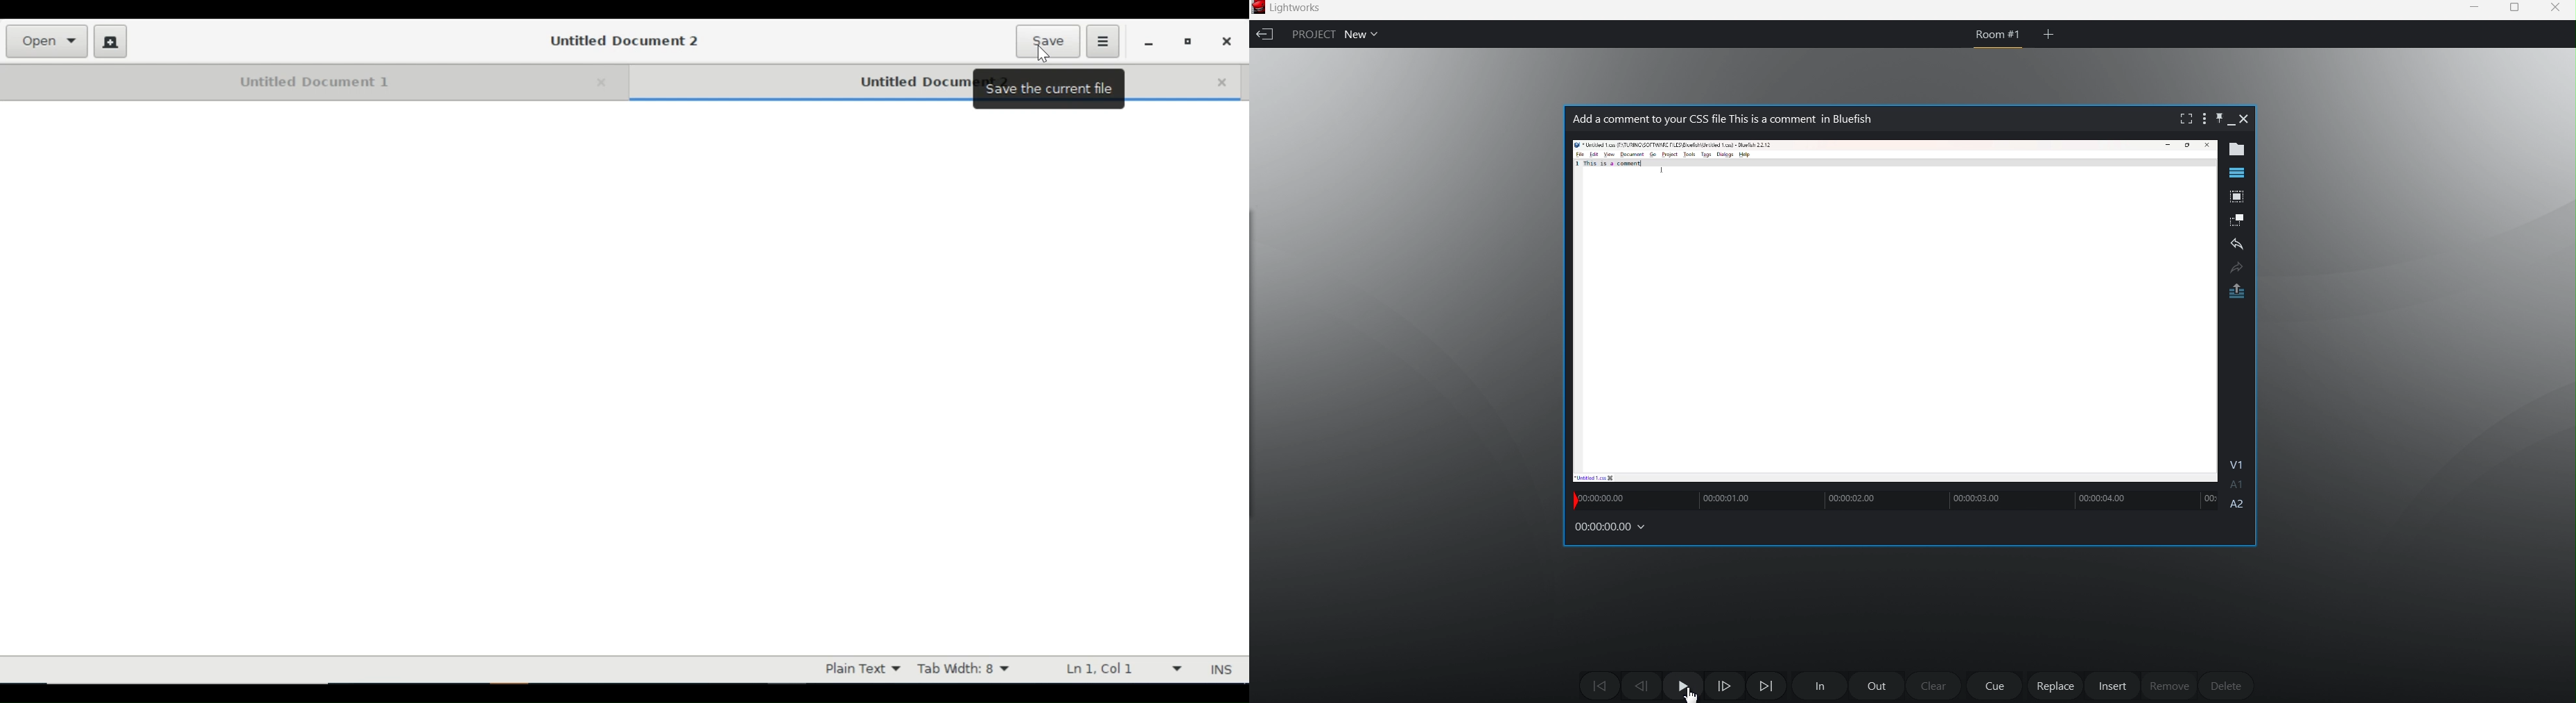 The width and height of the screenshot is (2576, 728). Describe the element at coordinates (1641, 687) in the screenshot. I see `move one frame backward` at that location.